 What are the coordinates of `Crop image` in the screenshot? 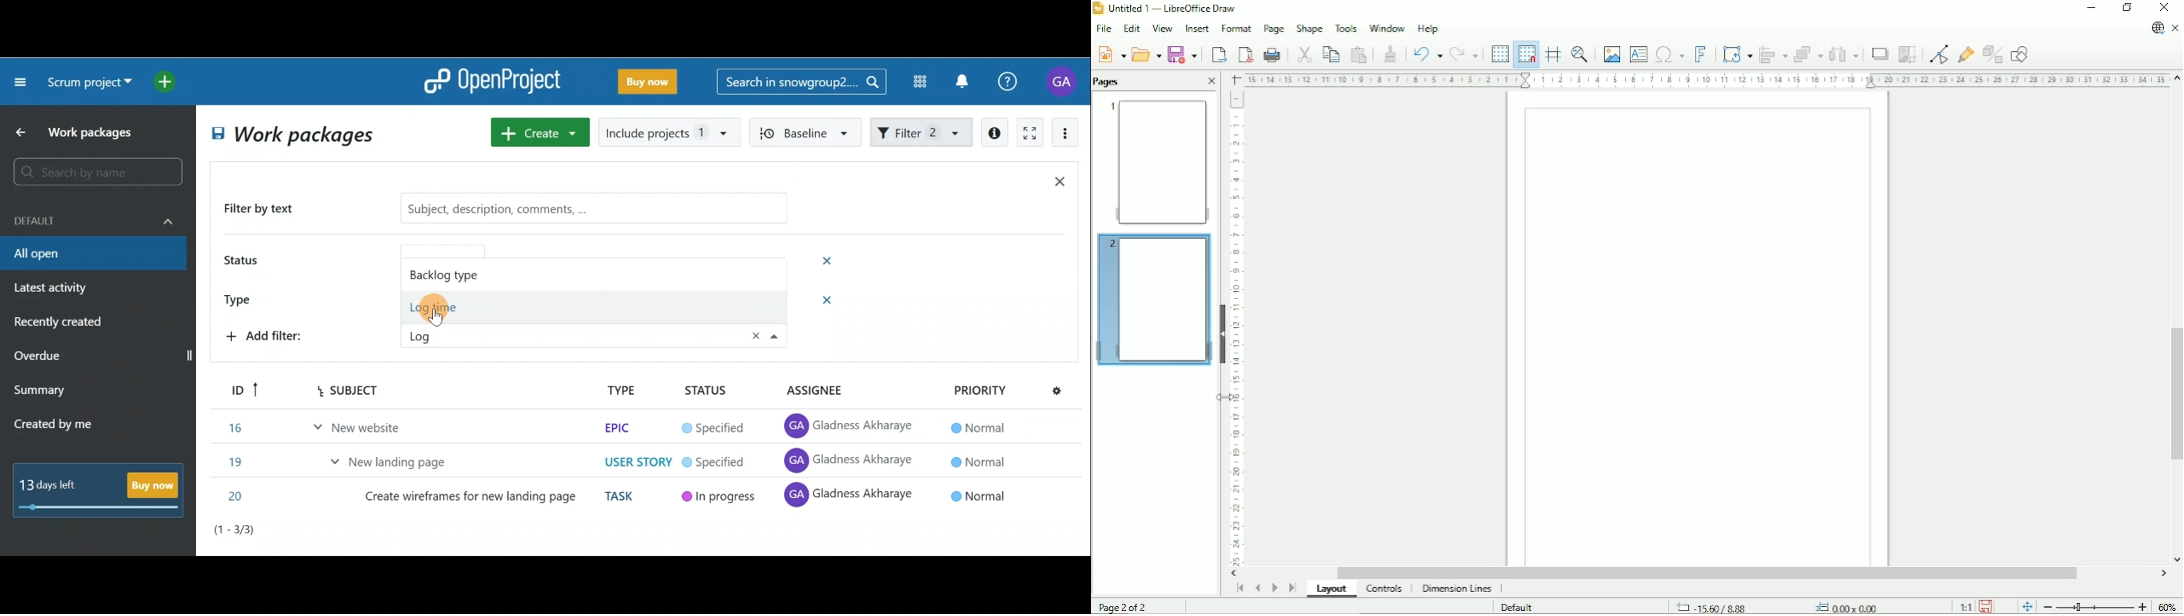 It's located at (1907, 54).